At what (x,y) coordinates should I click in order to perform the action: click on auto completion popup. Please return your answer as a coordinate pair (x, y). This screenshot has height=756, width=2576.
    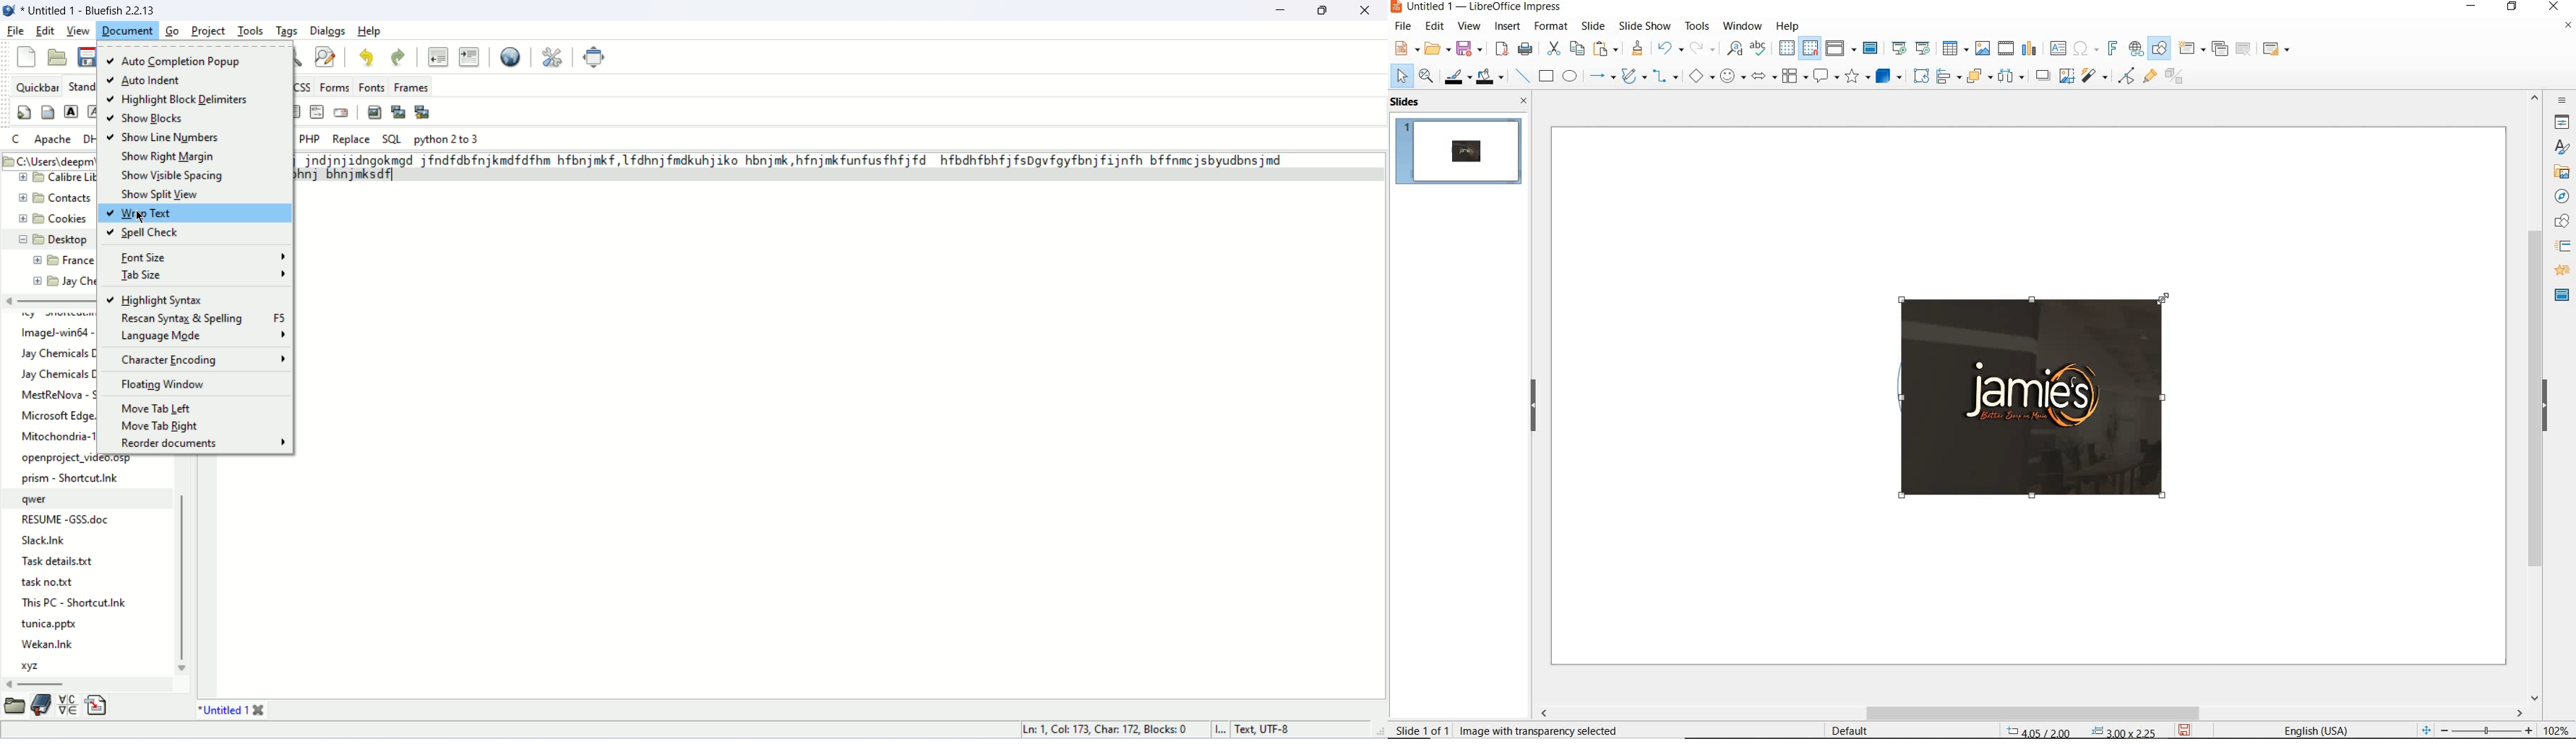
    Looking at the image, I should click on (184, 61).